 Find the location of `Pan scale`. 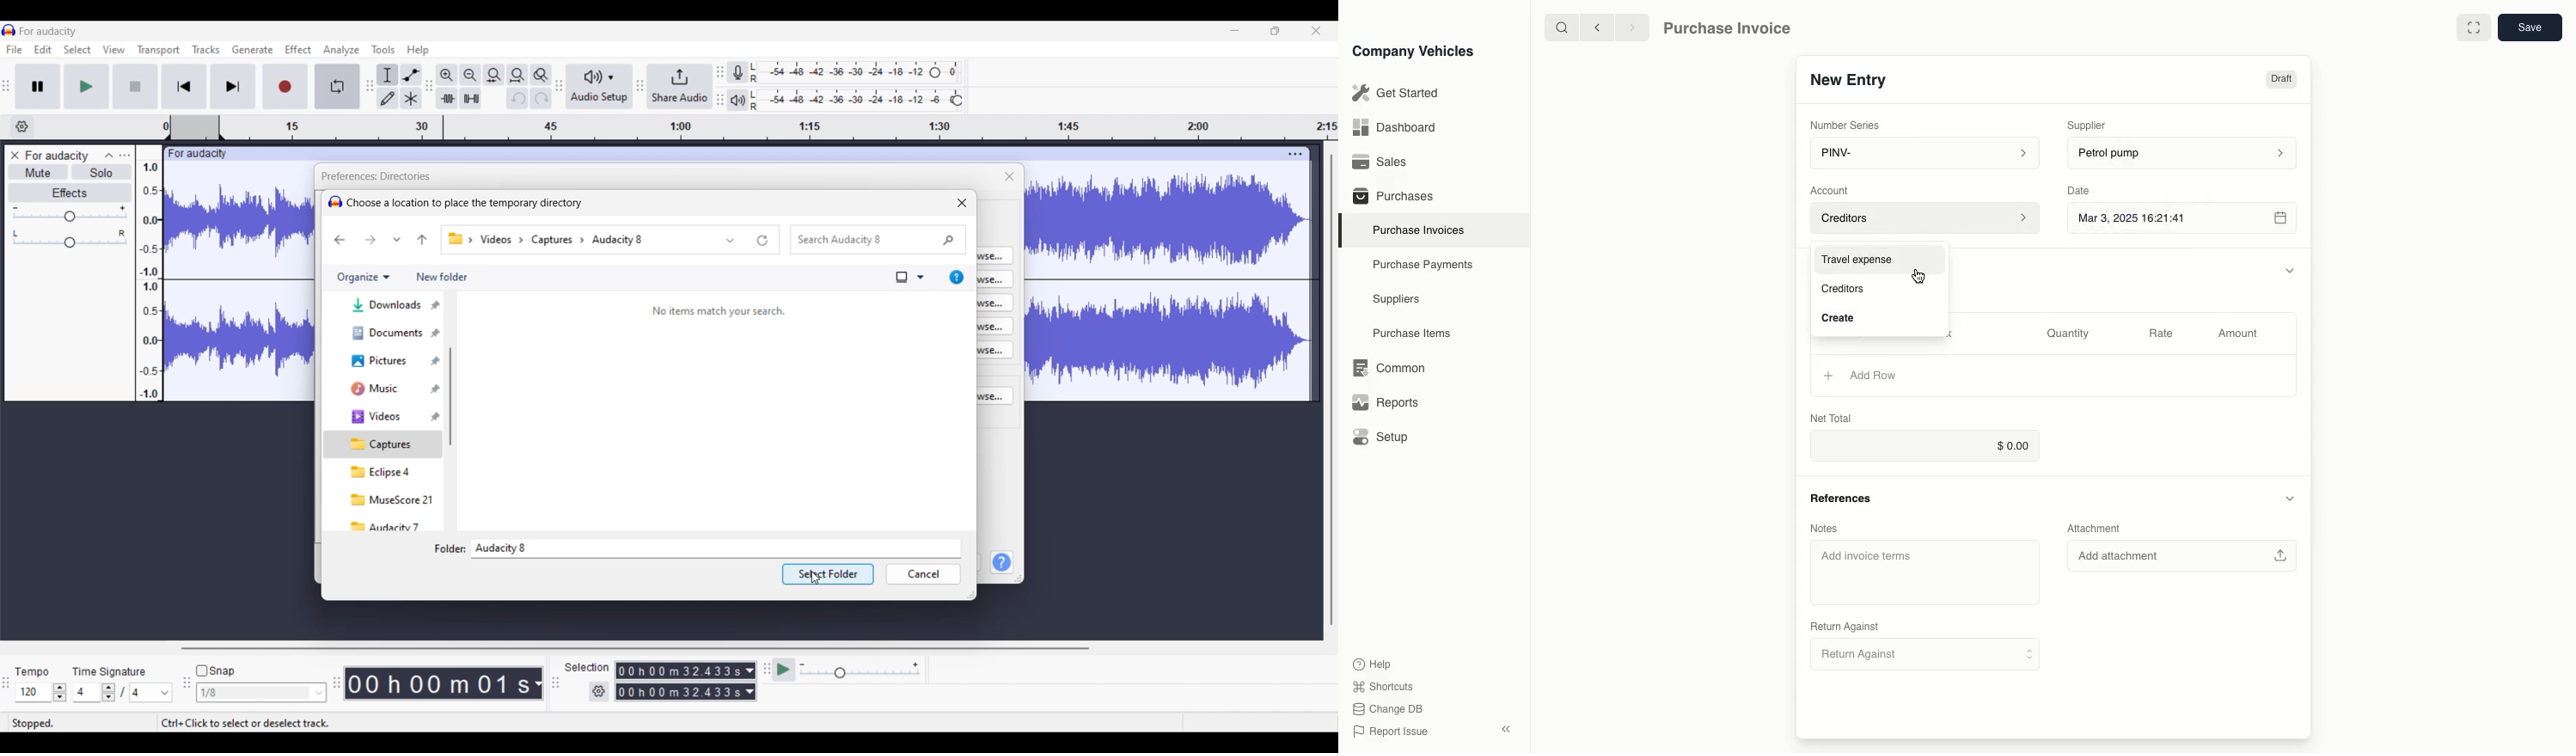

Pan scale is located at coordinates (70, 239).